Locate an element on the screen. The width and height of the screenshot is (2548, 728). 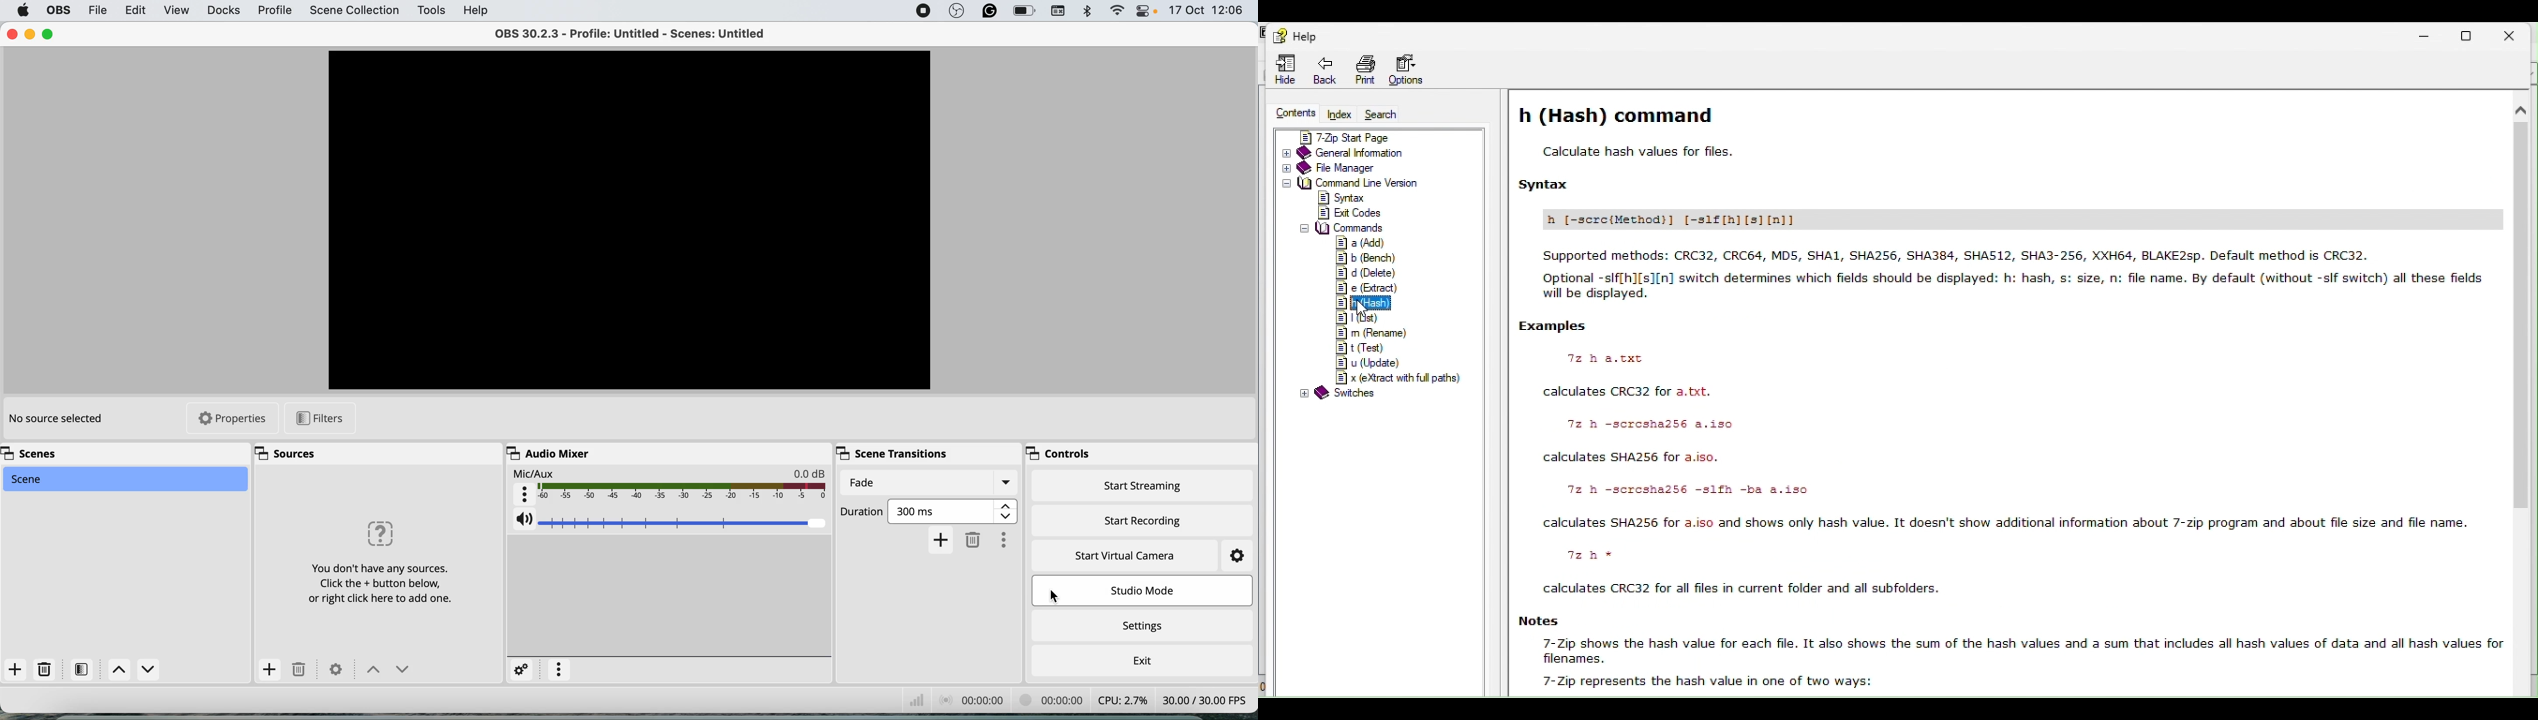
start recording is located at coordinates (1141, 520).